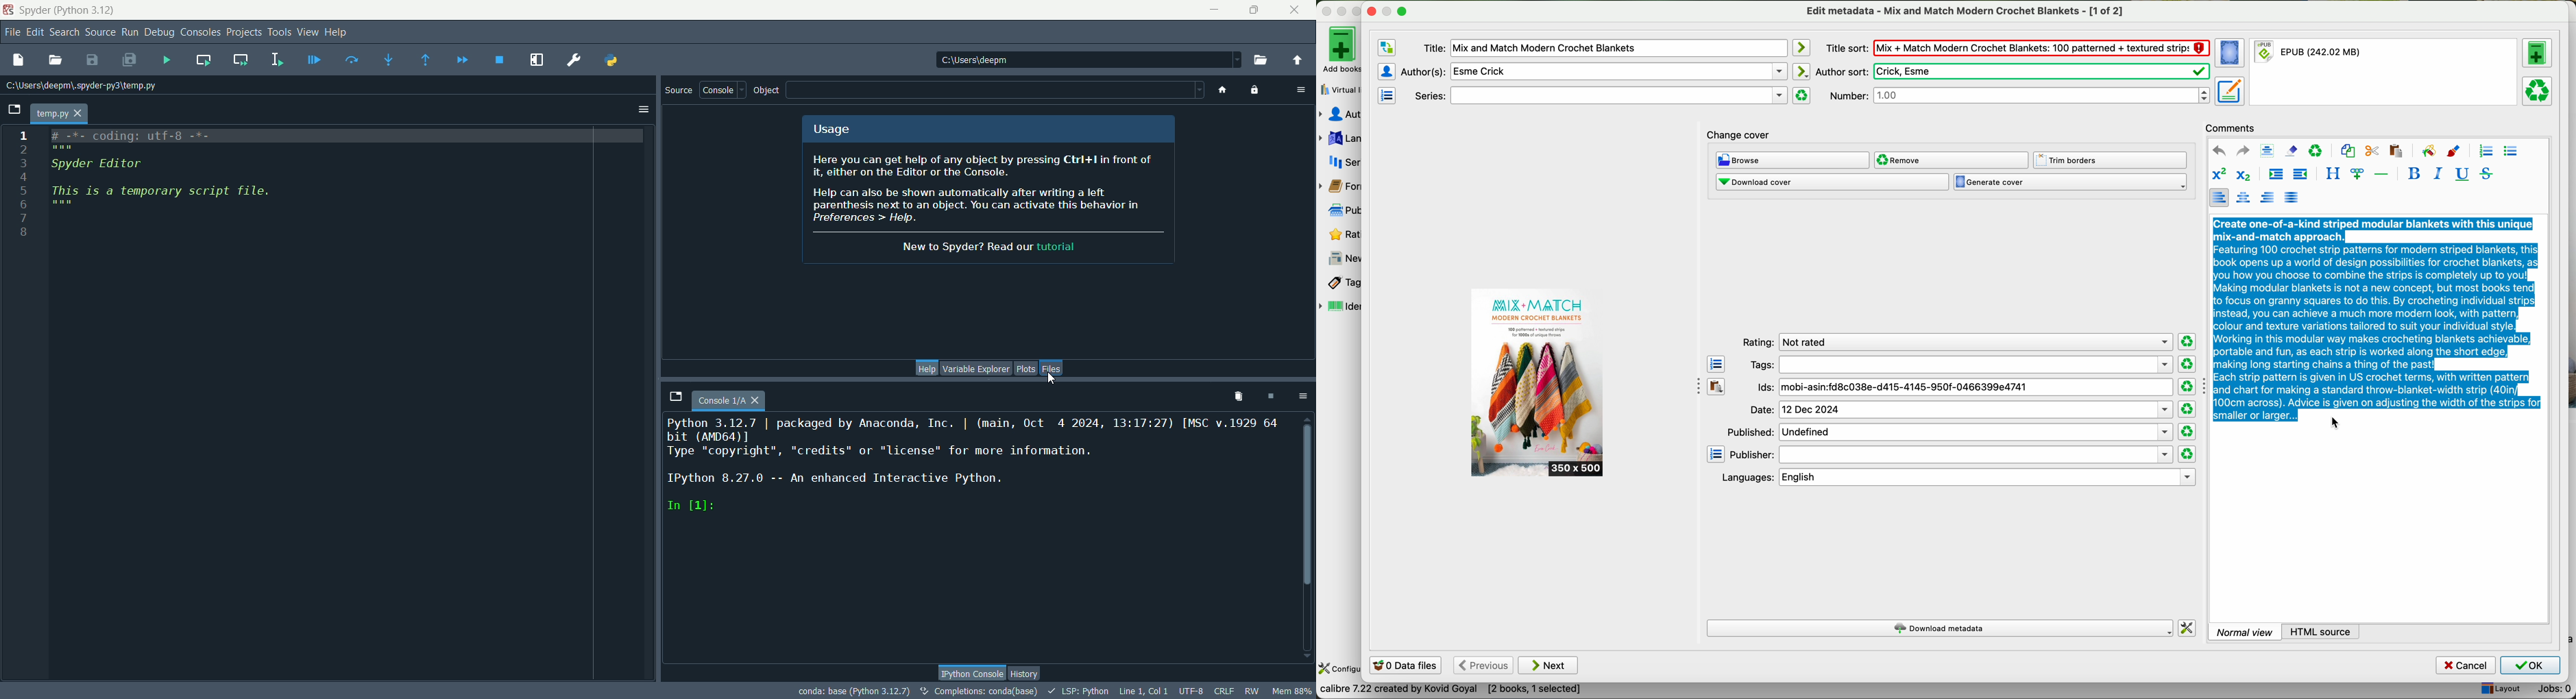 The height and width of the screenshot is (700, 2576). Describe the element at coordinates (722, 89) in the screenshot. I see `console` at that location.